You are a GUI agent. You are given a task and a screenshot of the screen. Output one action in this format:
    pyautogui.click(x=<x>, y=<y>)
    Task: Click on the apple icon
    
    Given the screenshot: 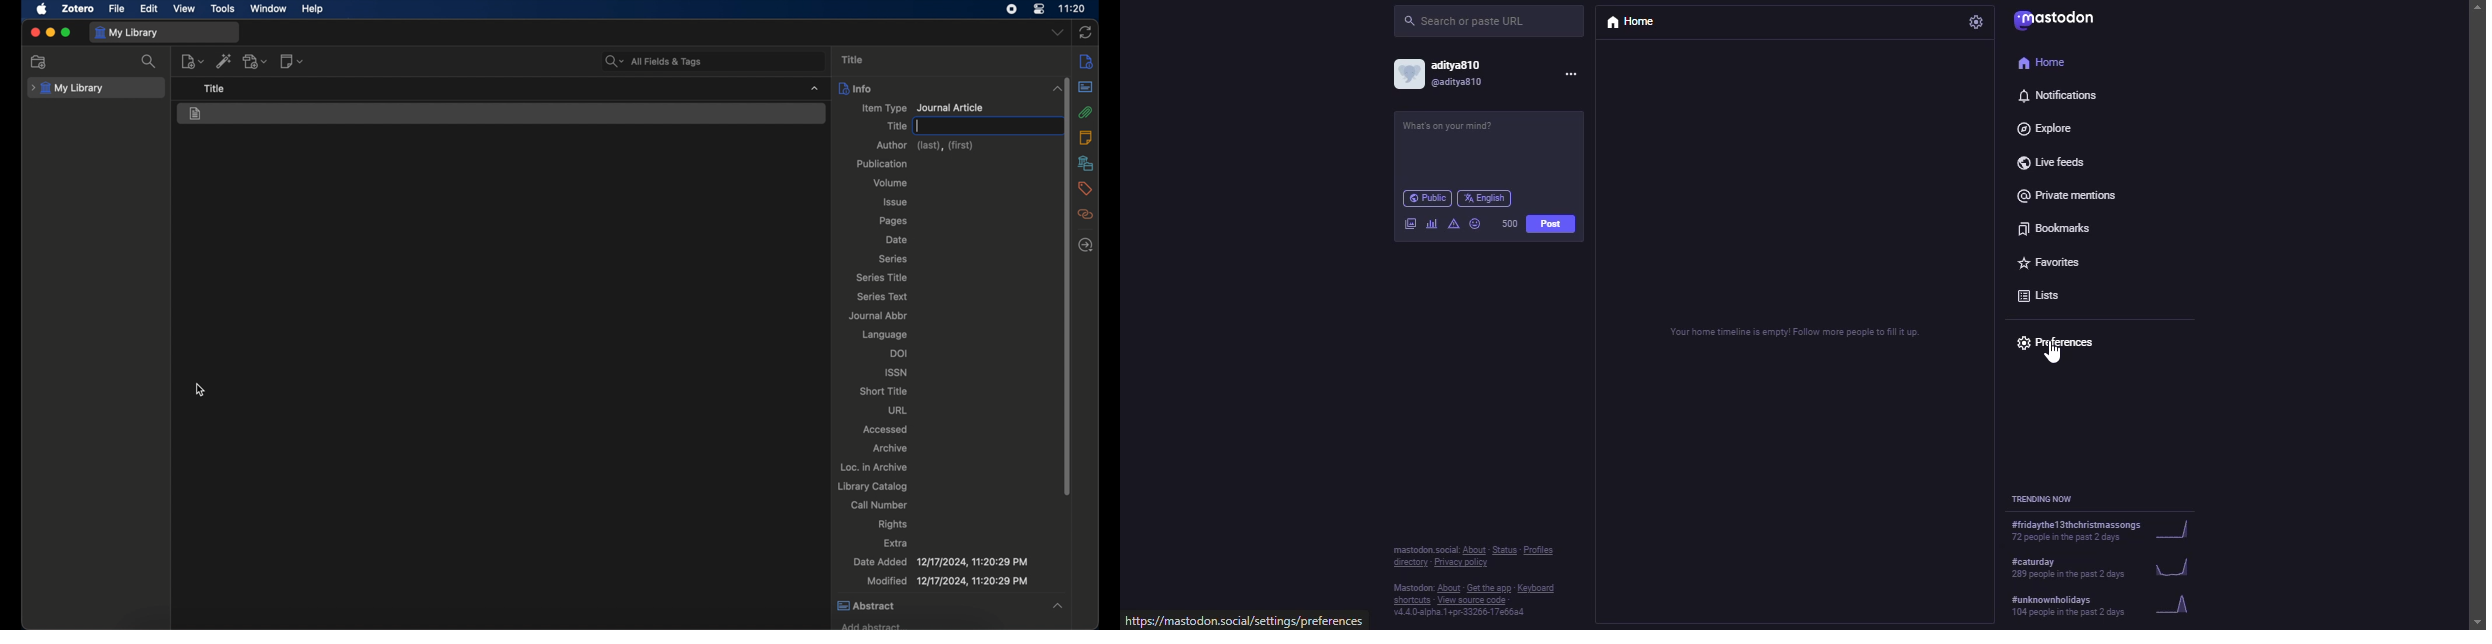 What is the action you would take?
    pyautogui.click(x=42, y=9)
    